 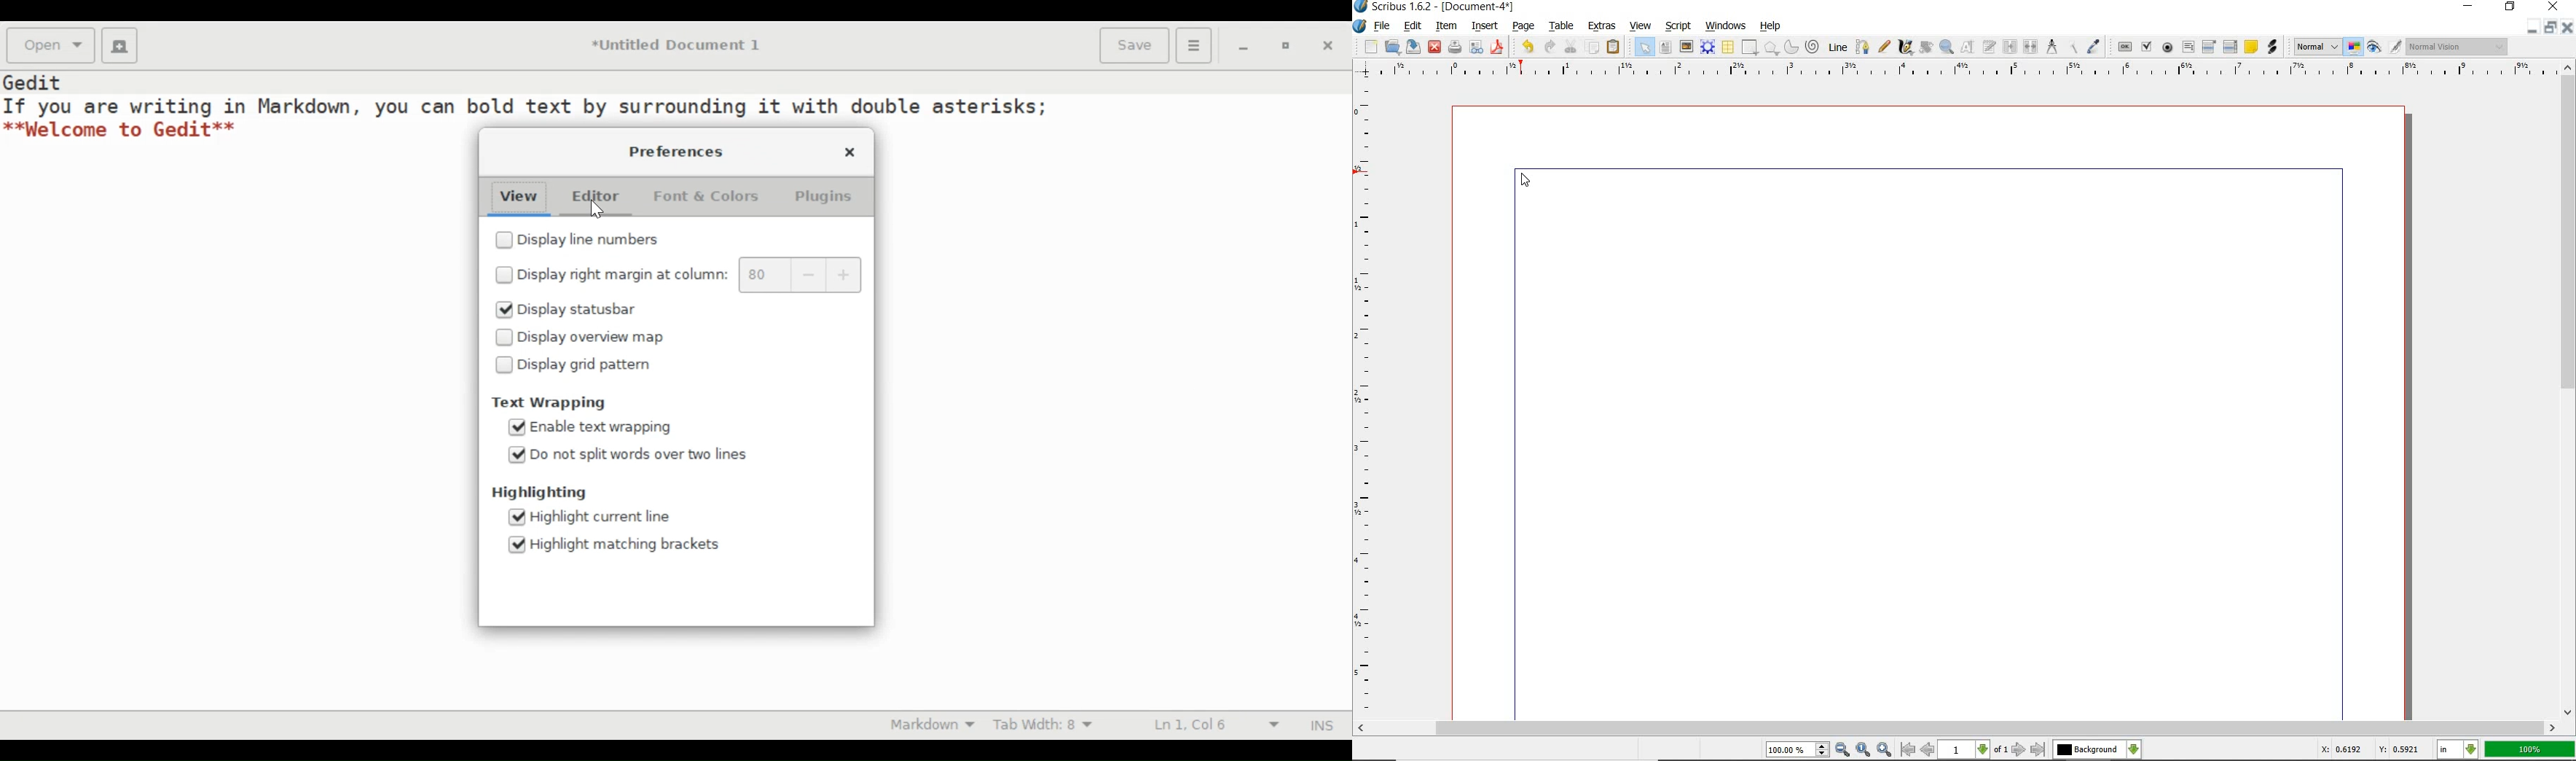 What do you see at coordinates (1885, 749) in the screenshot?
I see `zoom in` at bounding box center [1885, 749].